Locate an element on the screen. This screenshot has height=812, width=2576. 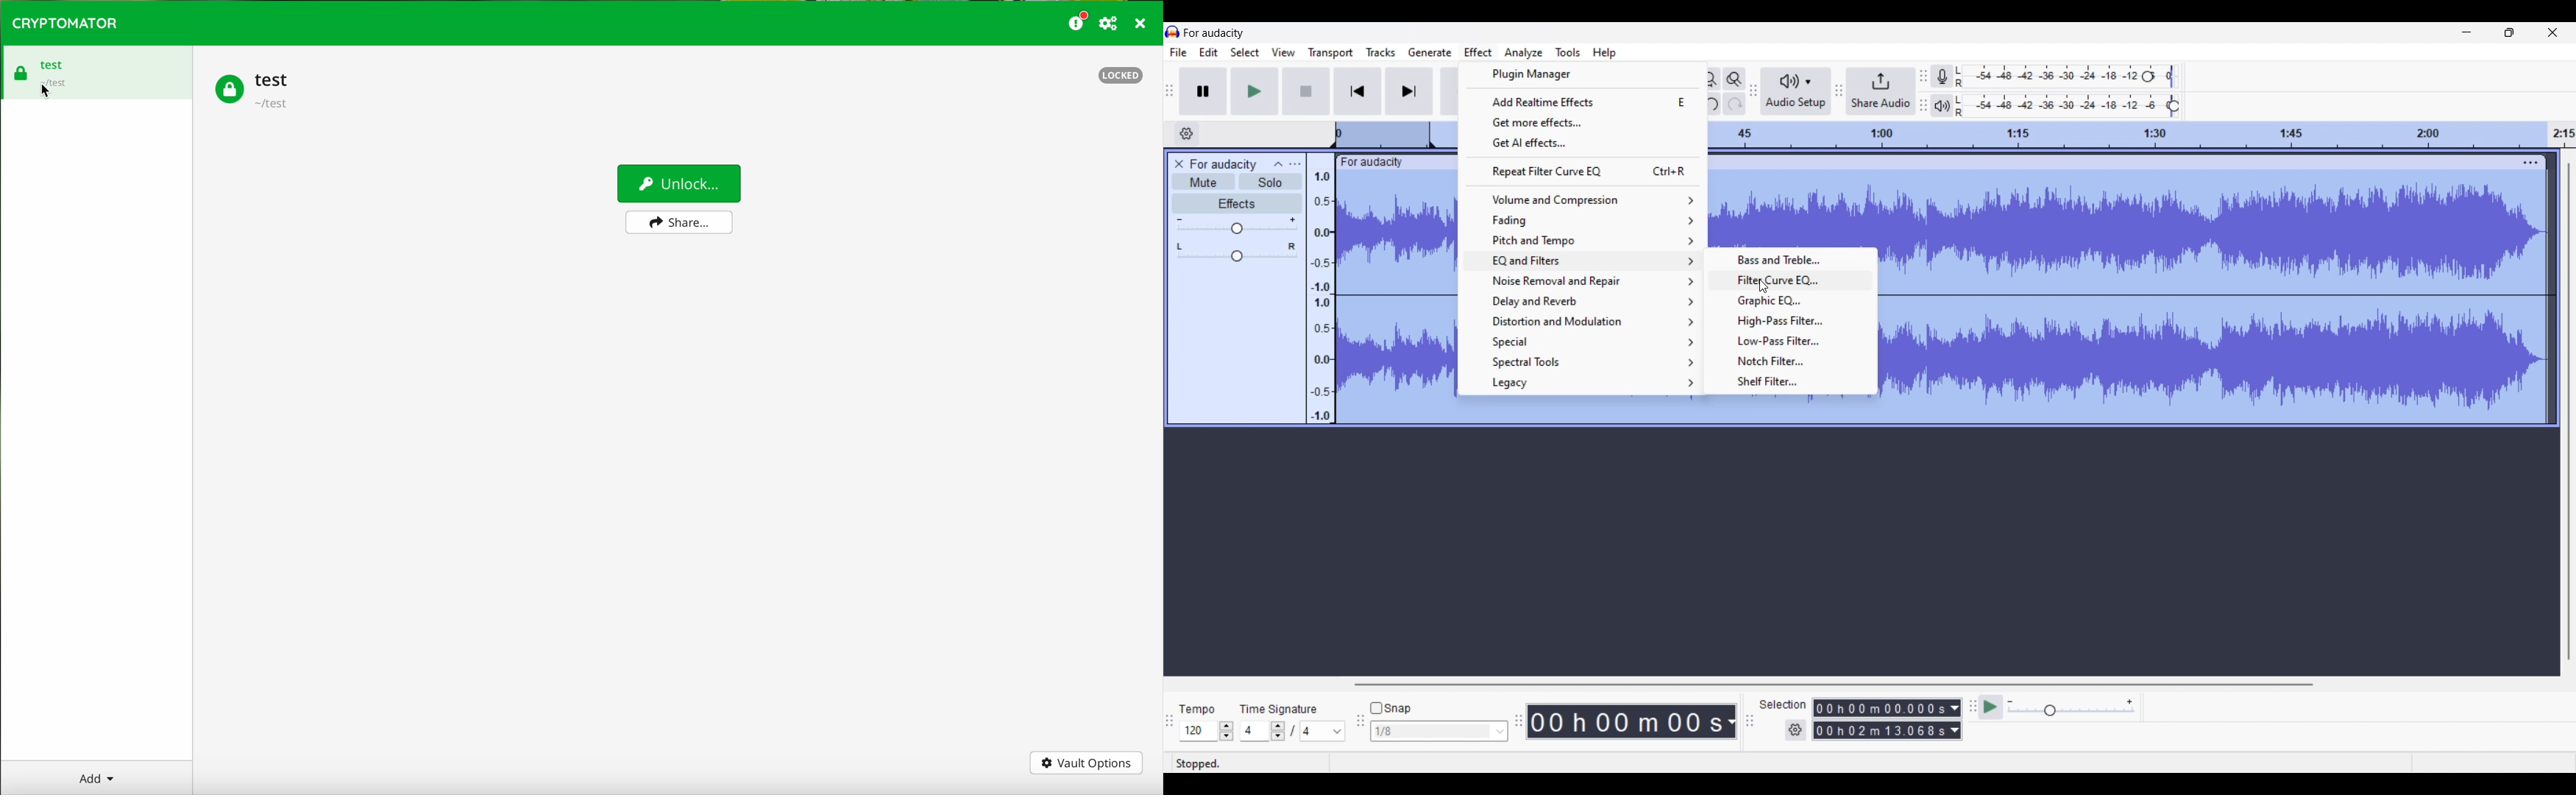
Max. gain is located at coordinates (1293, 220).